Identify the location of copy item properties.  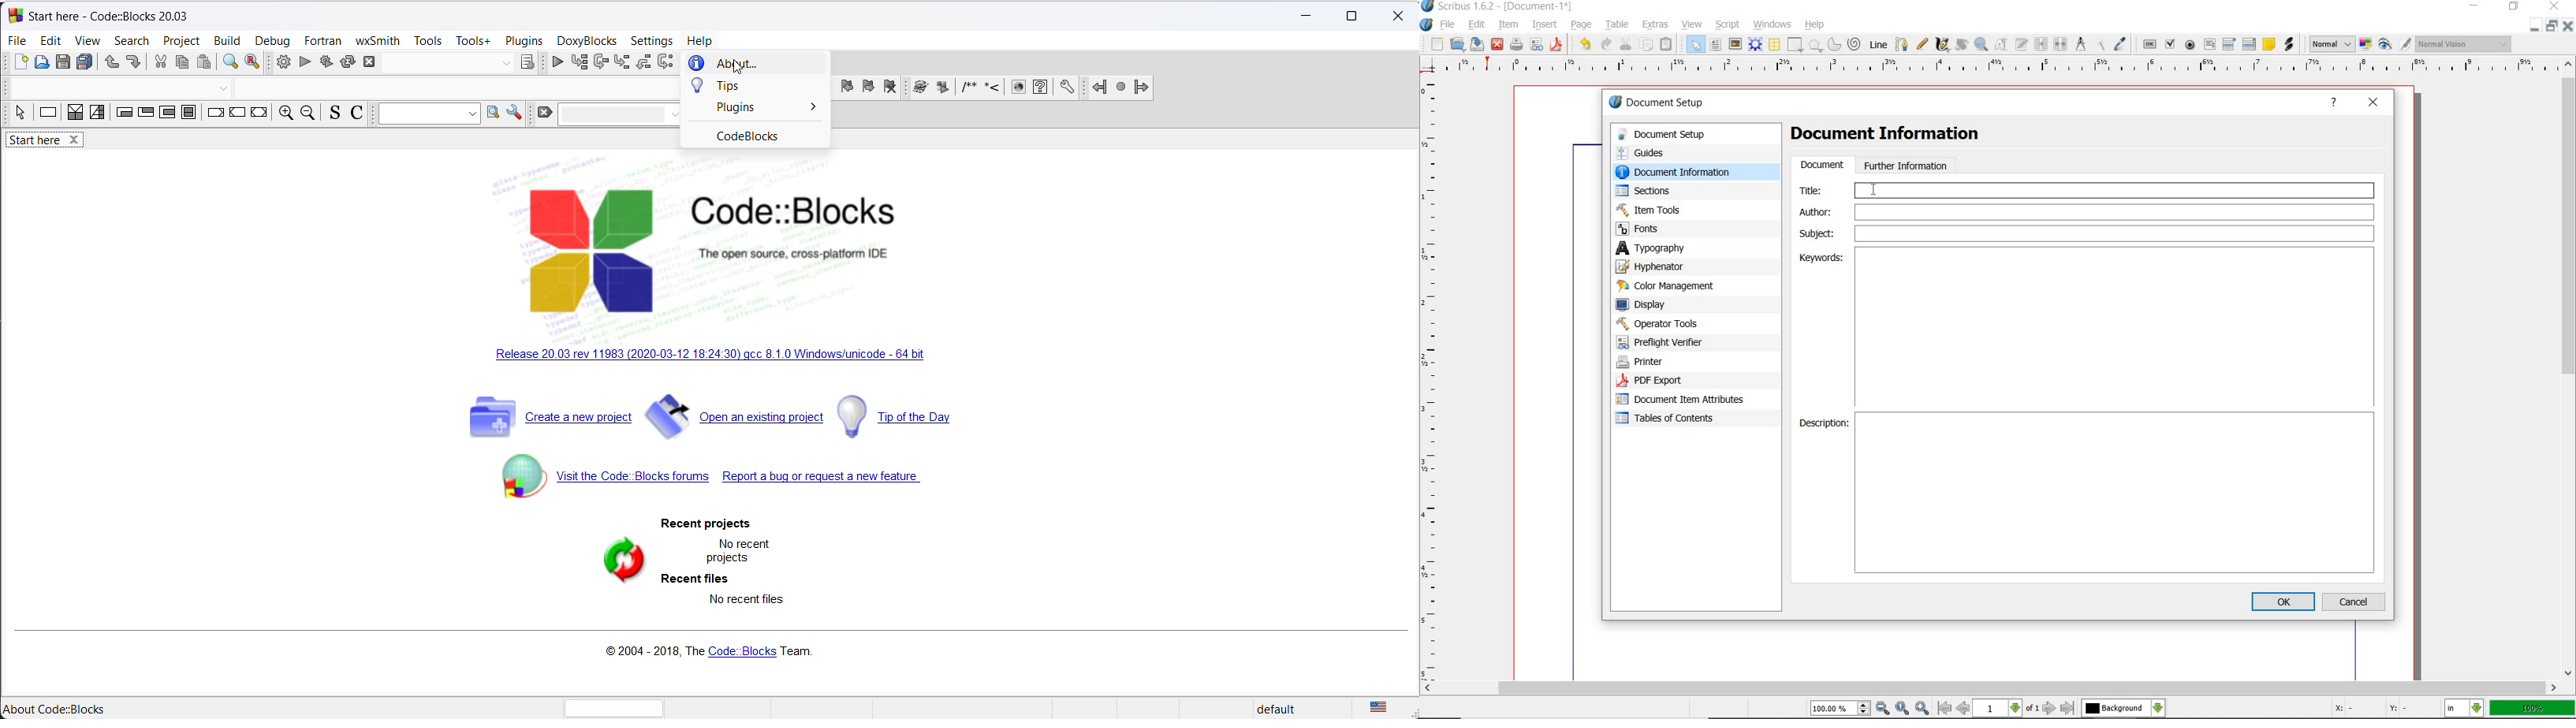
(2099, 45).